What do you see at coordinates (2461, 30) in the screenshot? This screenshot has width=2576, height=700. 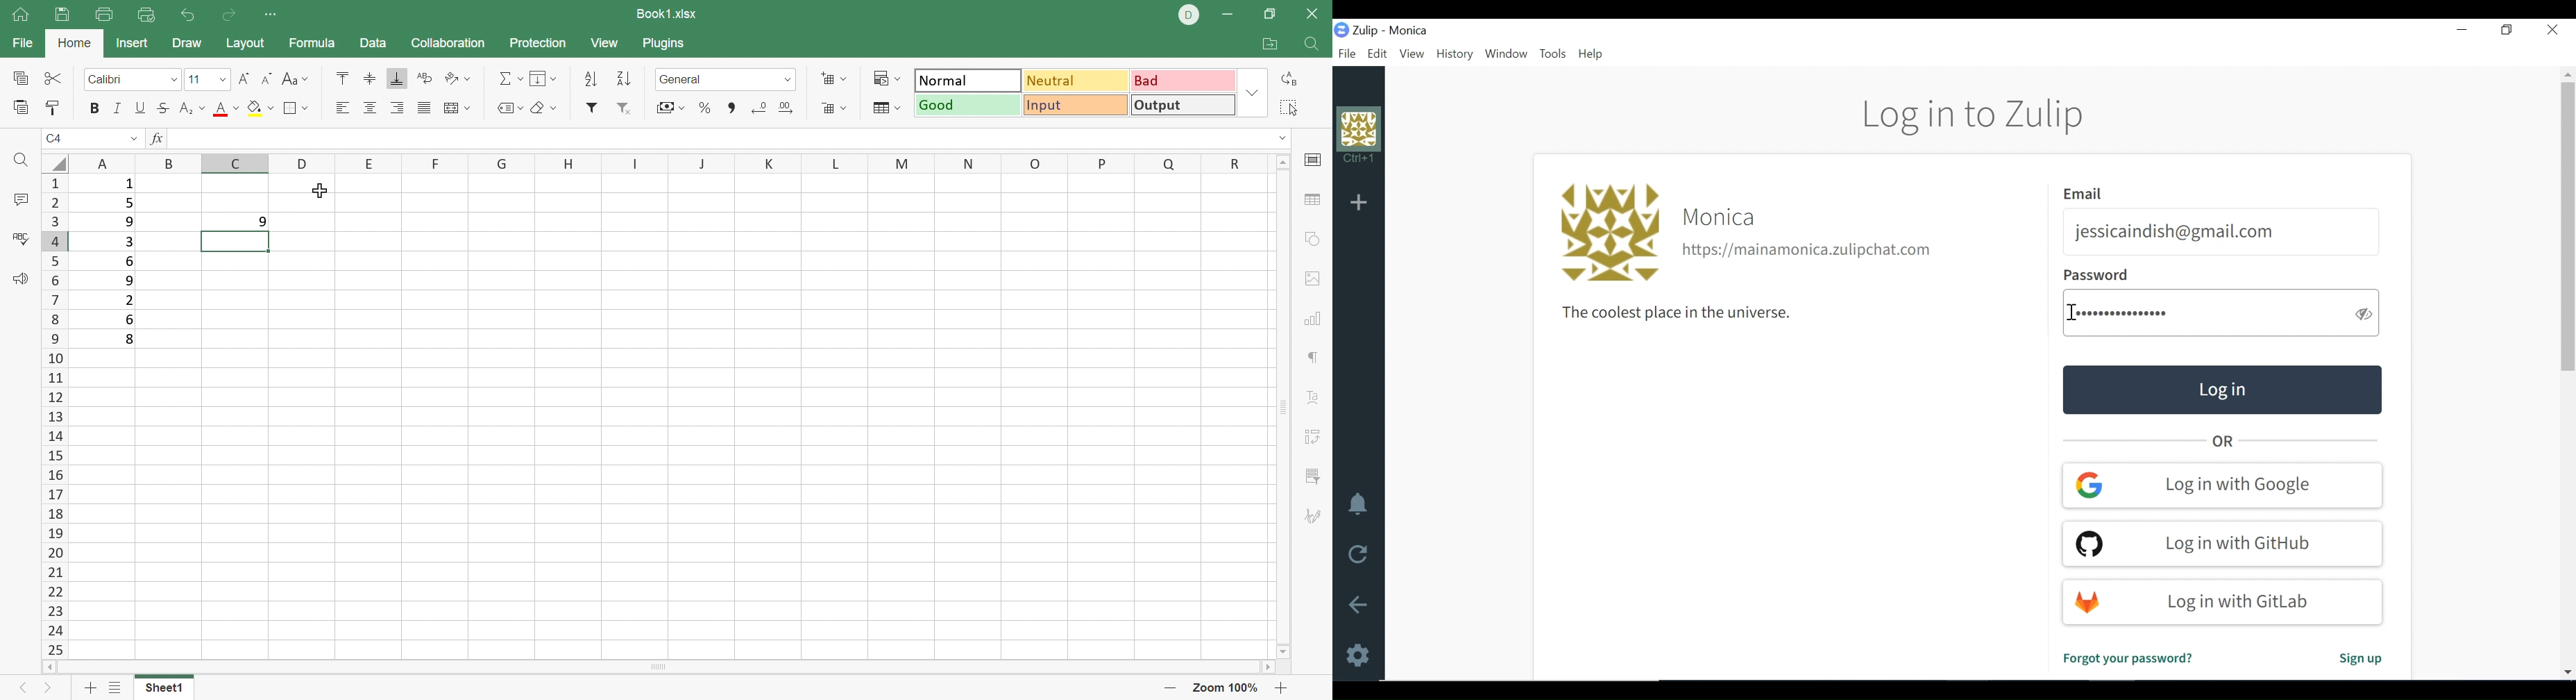 I see `minimize` at bounding box center [2461, 30].